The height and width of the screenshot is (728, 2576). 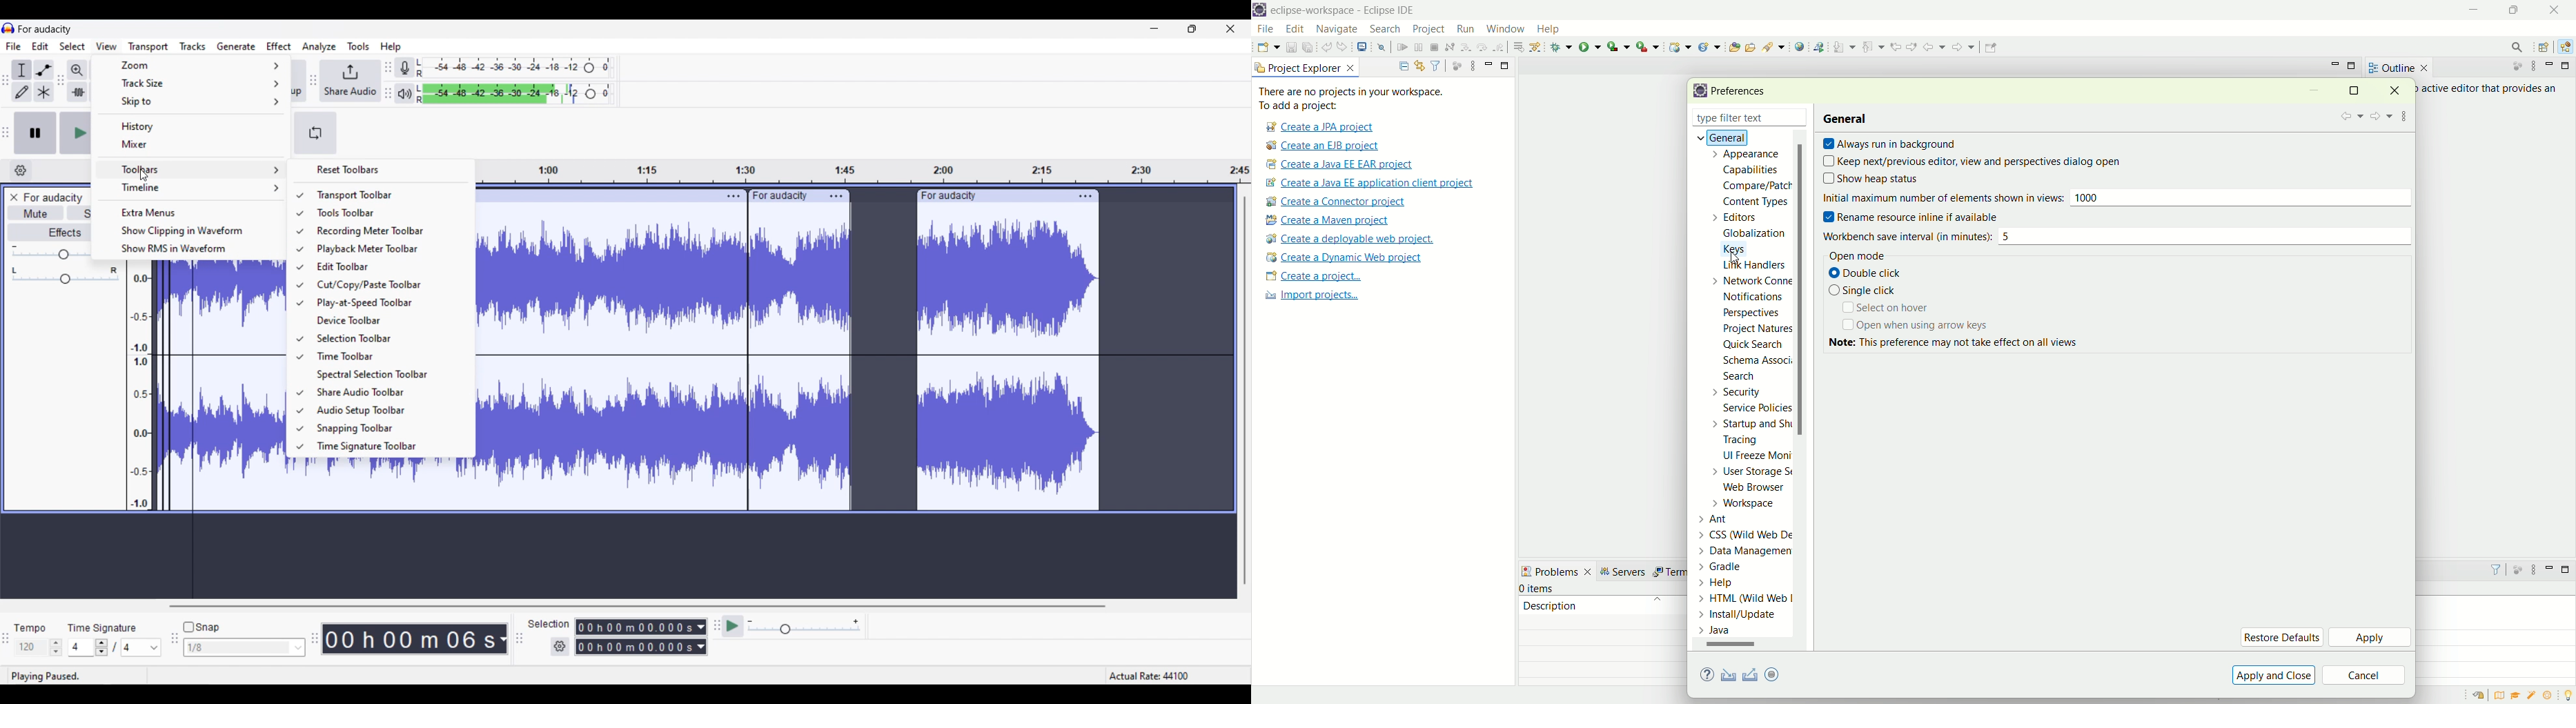 What do you see at coordinates (8, 28) in the screenshot?
I see `Software logo` at bounding box center [8, 28].